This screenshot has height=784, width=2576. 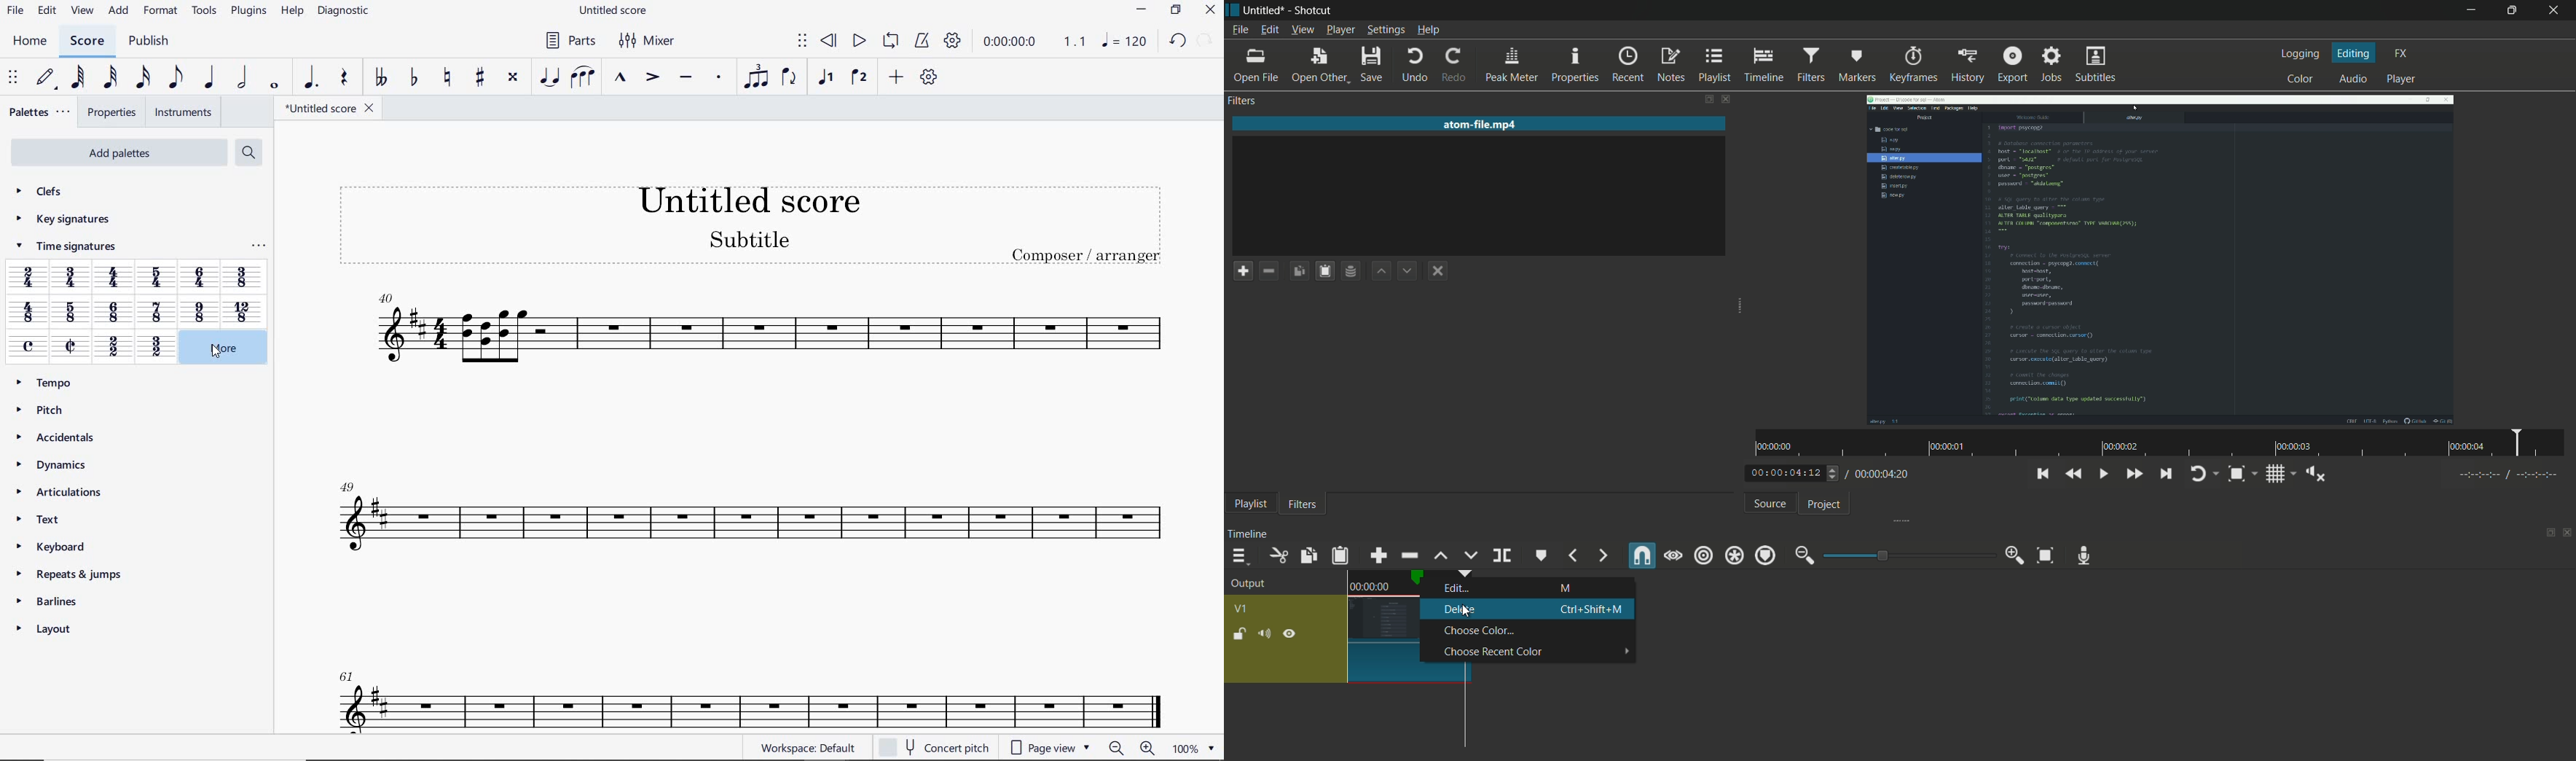 What do you see at coordinates (806, 748) in the screenshot?
I see `WORKSPACE: DEFAULT` at bounding box center [806, 748].